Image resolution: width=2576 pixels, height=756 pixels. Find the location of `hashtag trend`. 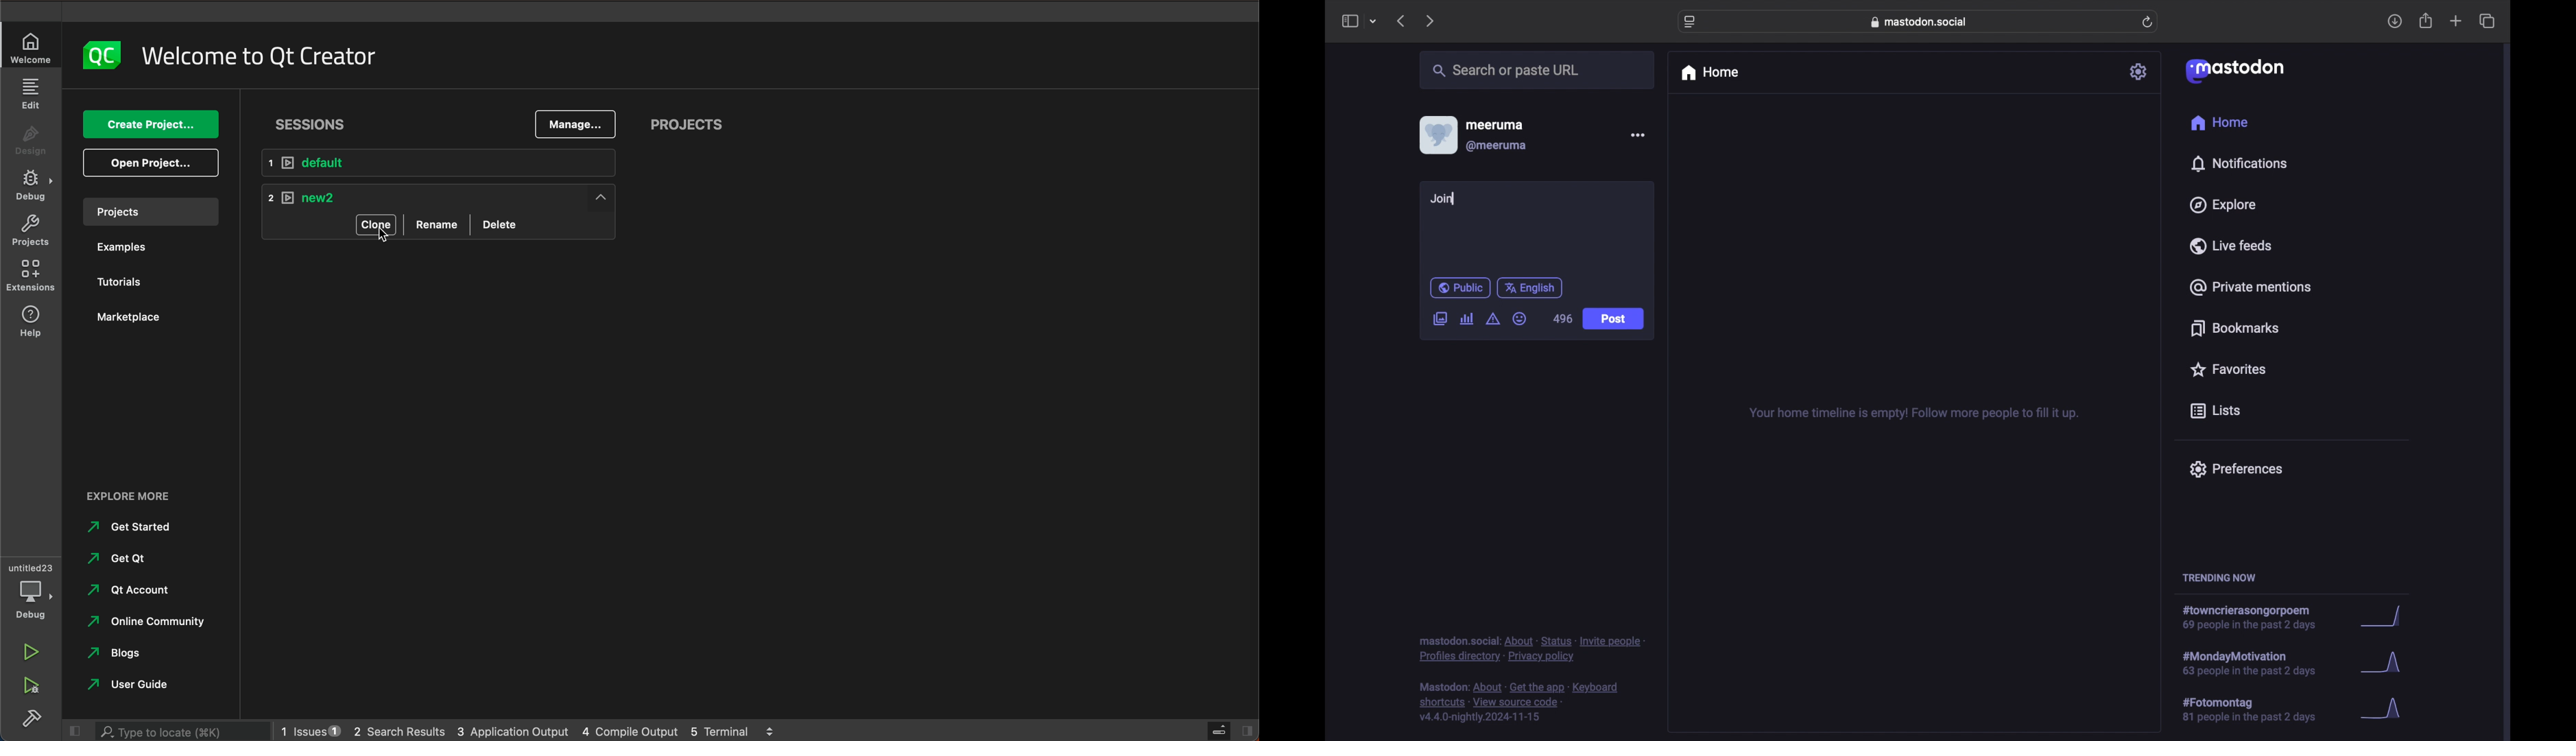

hashtag trend is located at coordinates (2258, 662).